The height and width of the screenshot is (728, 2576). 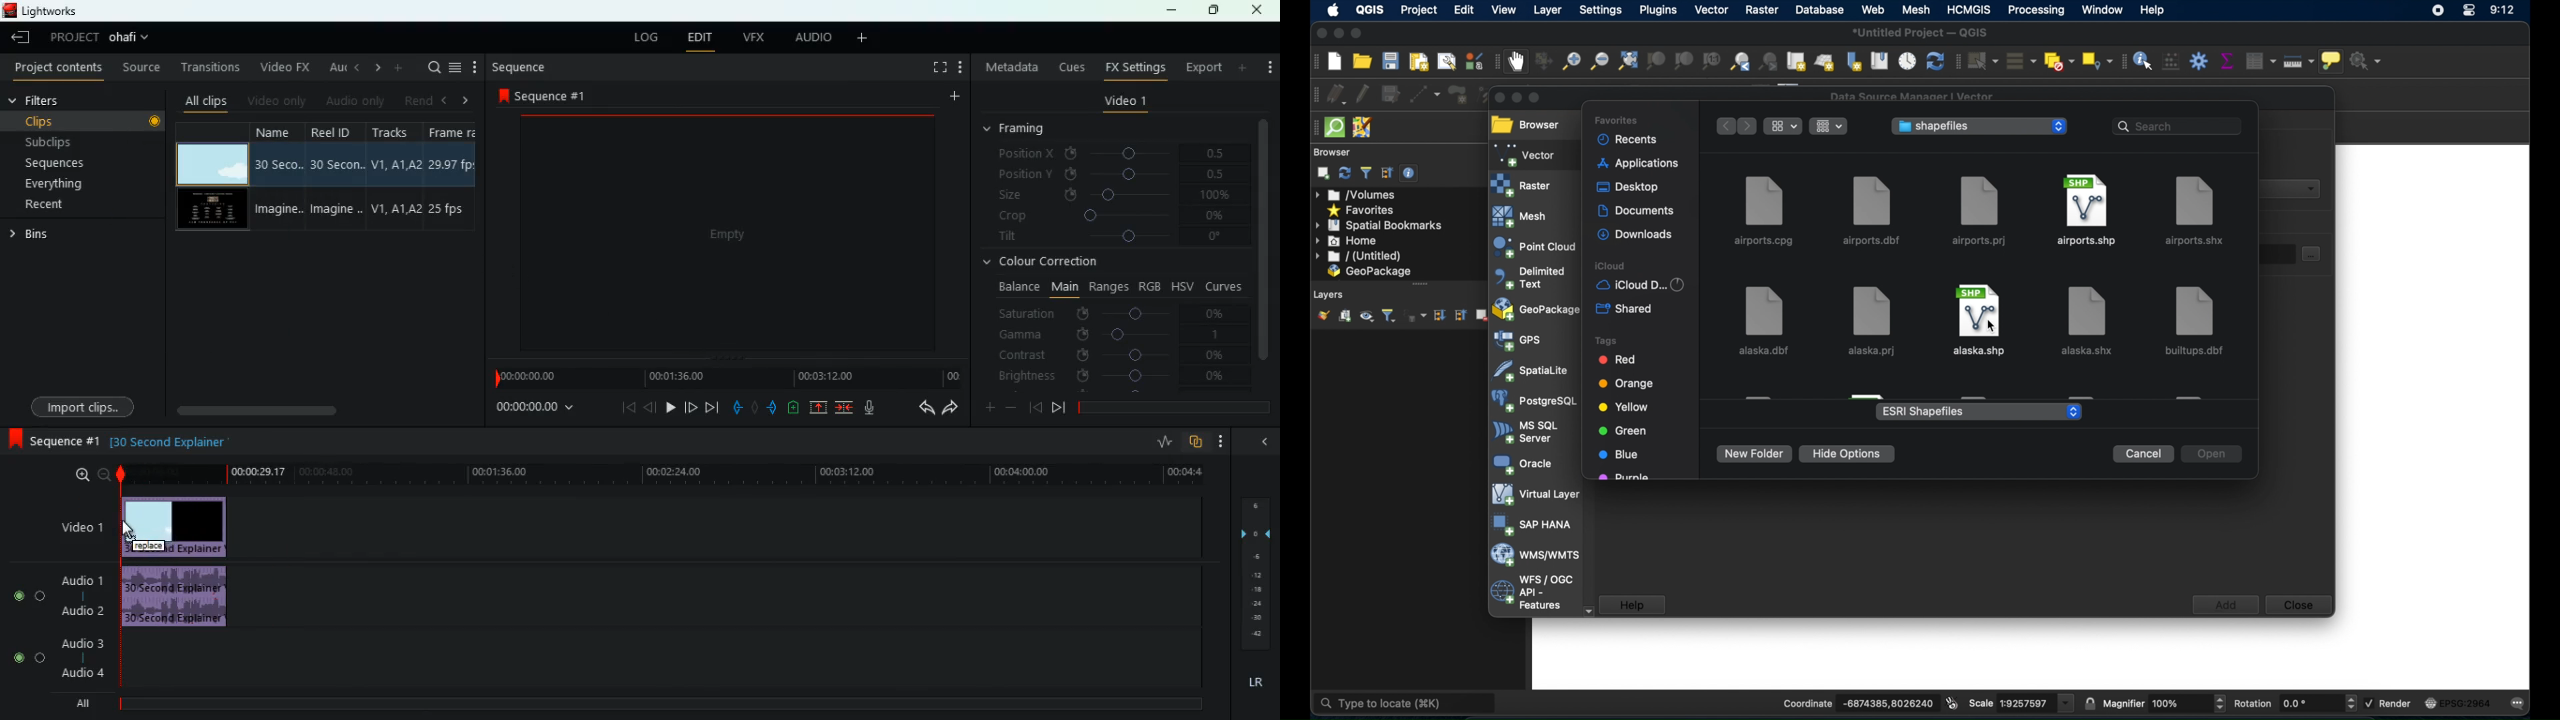 I want to click on time, so click(x=660, y=474).